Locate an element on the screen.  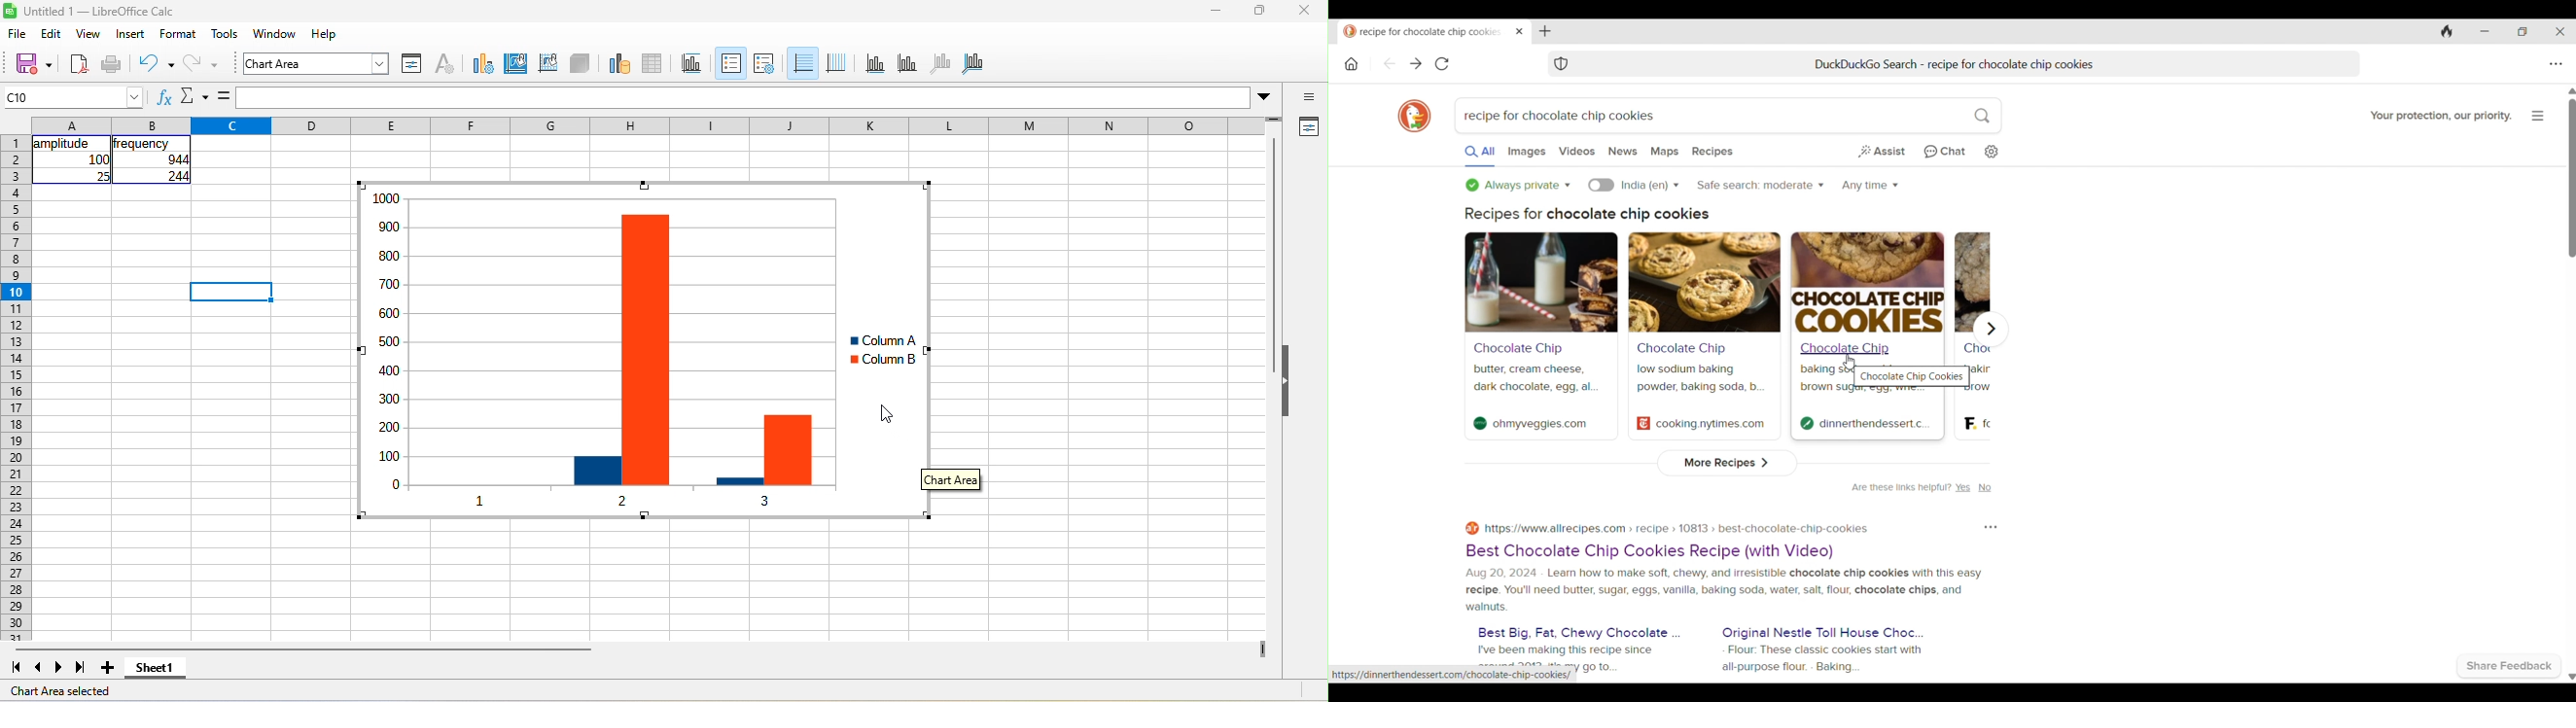
fx is located at coordinates (165, 96).